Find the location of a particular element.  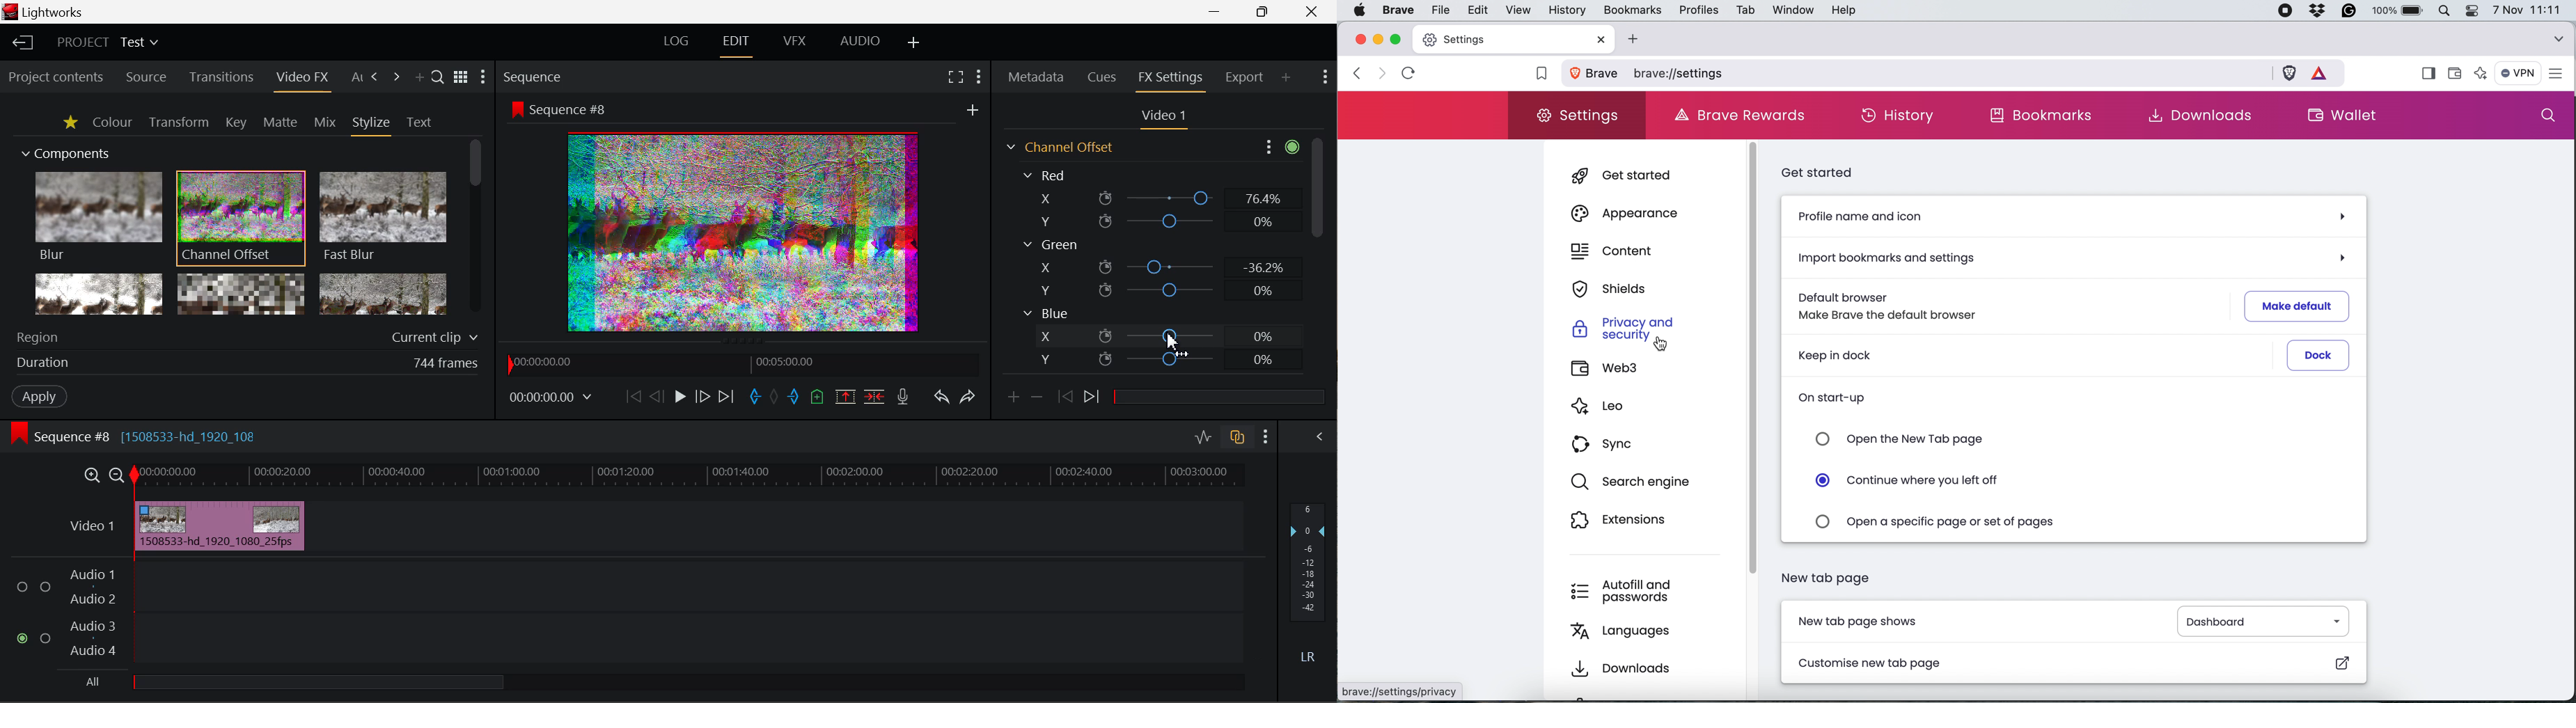

Decibel Level is located at coordinates (1309, 581).